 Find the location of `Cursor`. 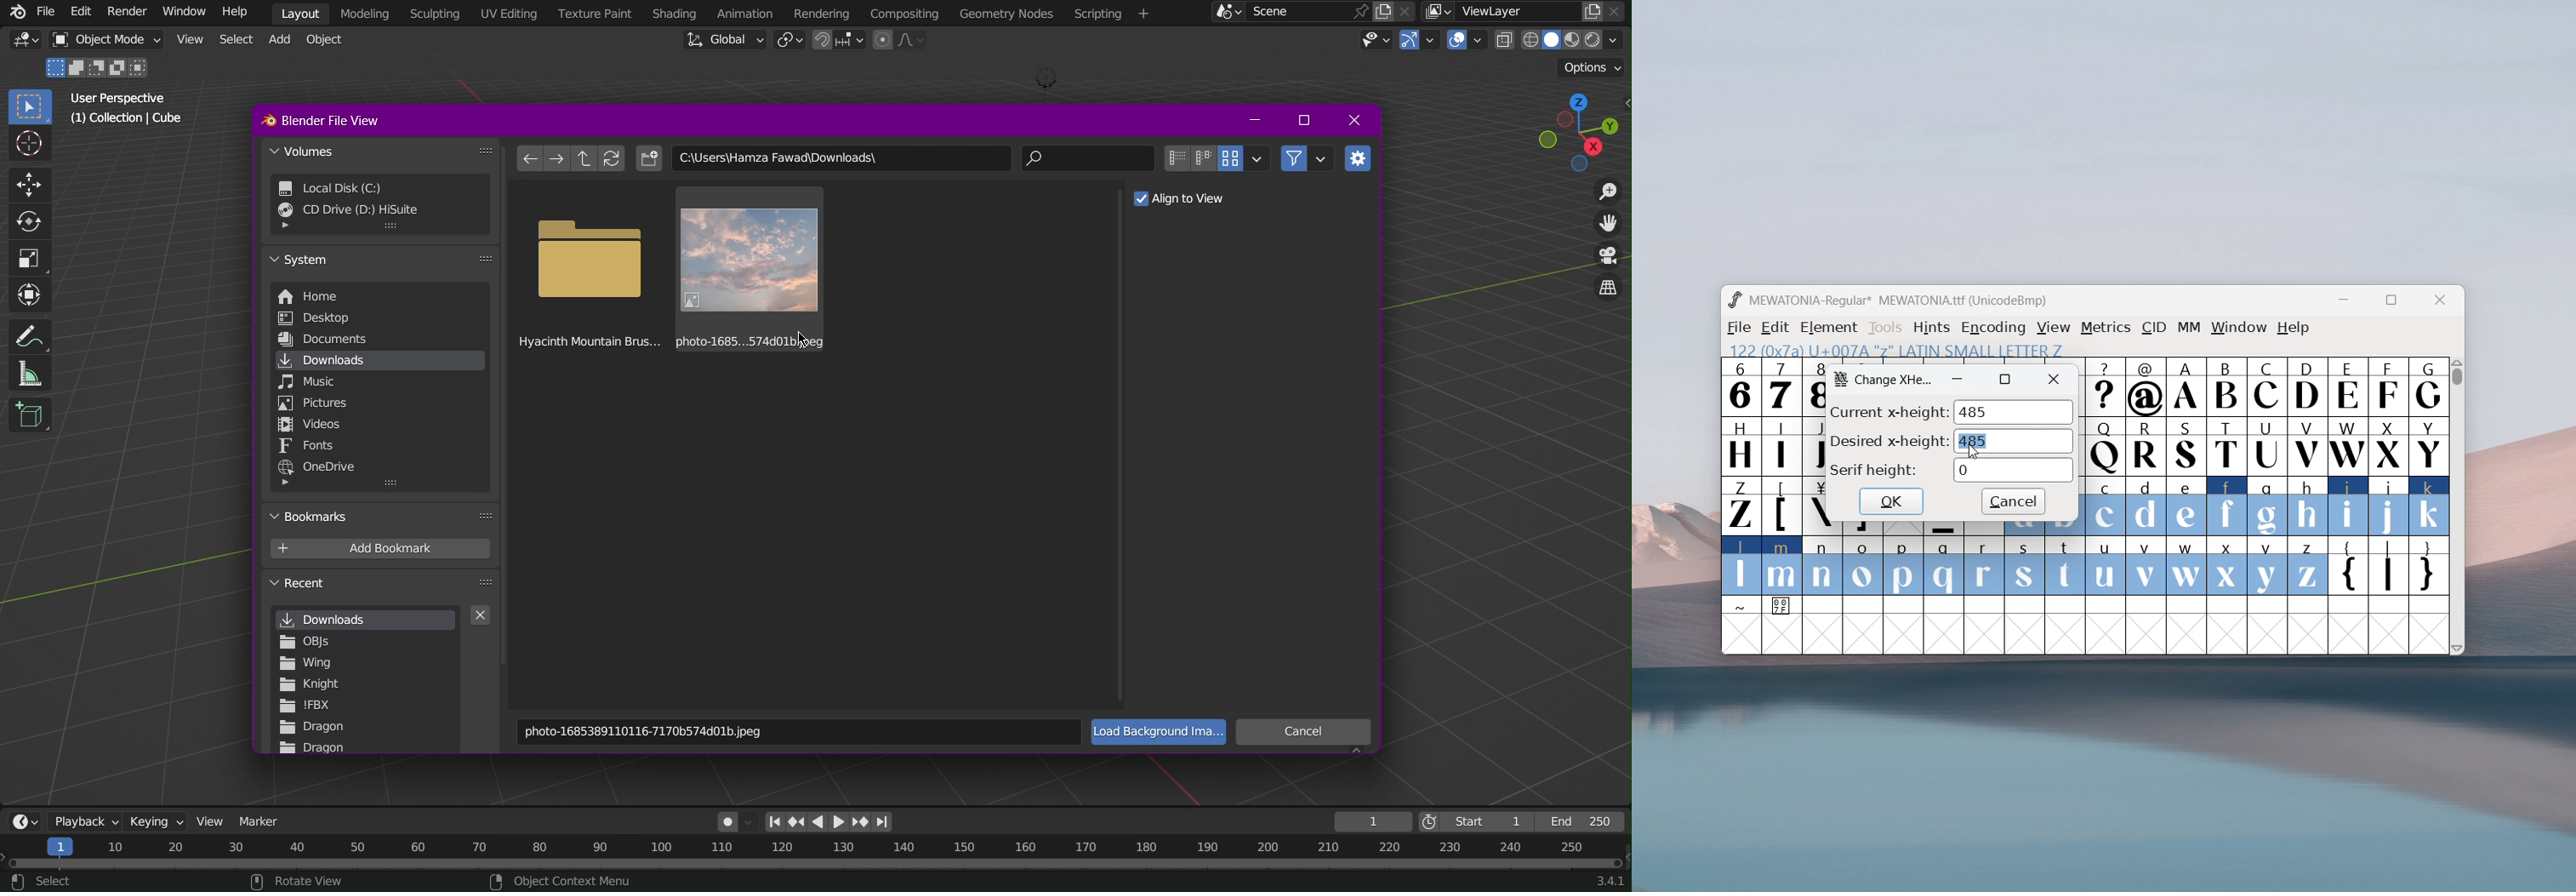

Cursor is located at coordinates (1974, 453).